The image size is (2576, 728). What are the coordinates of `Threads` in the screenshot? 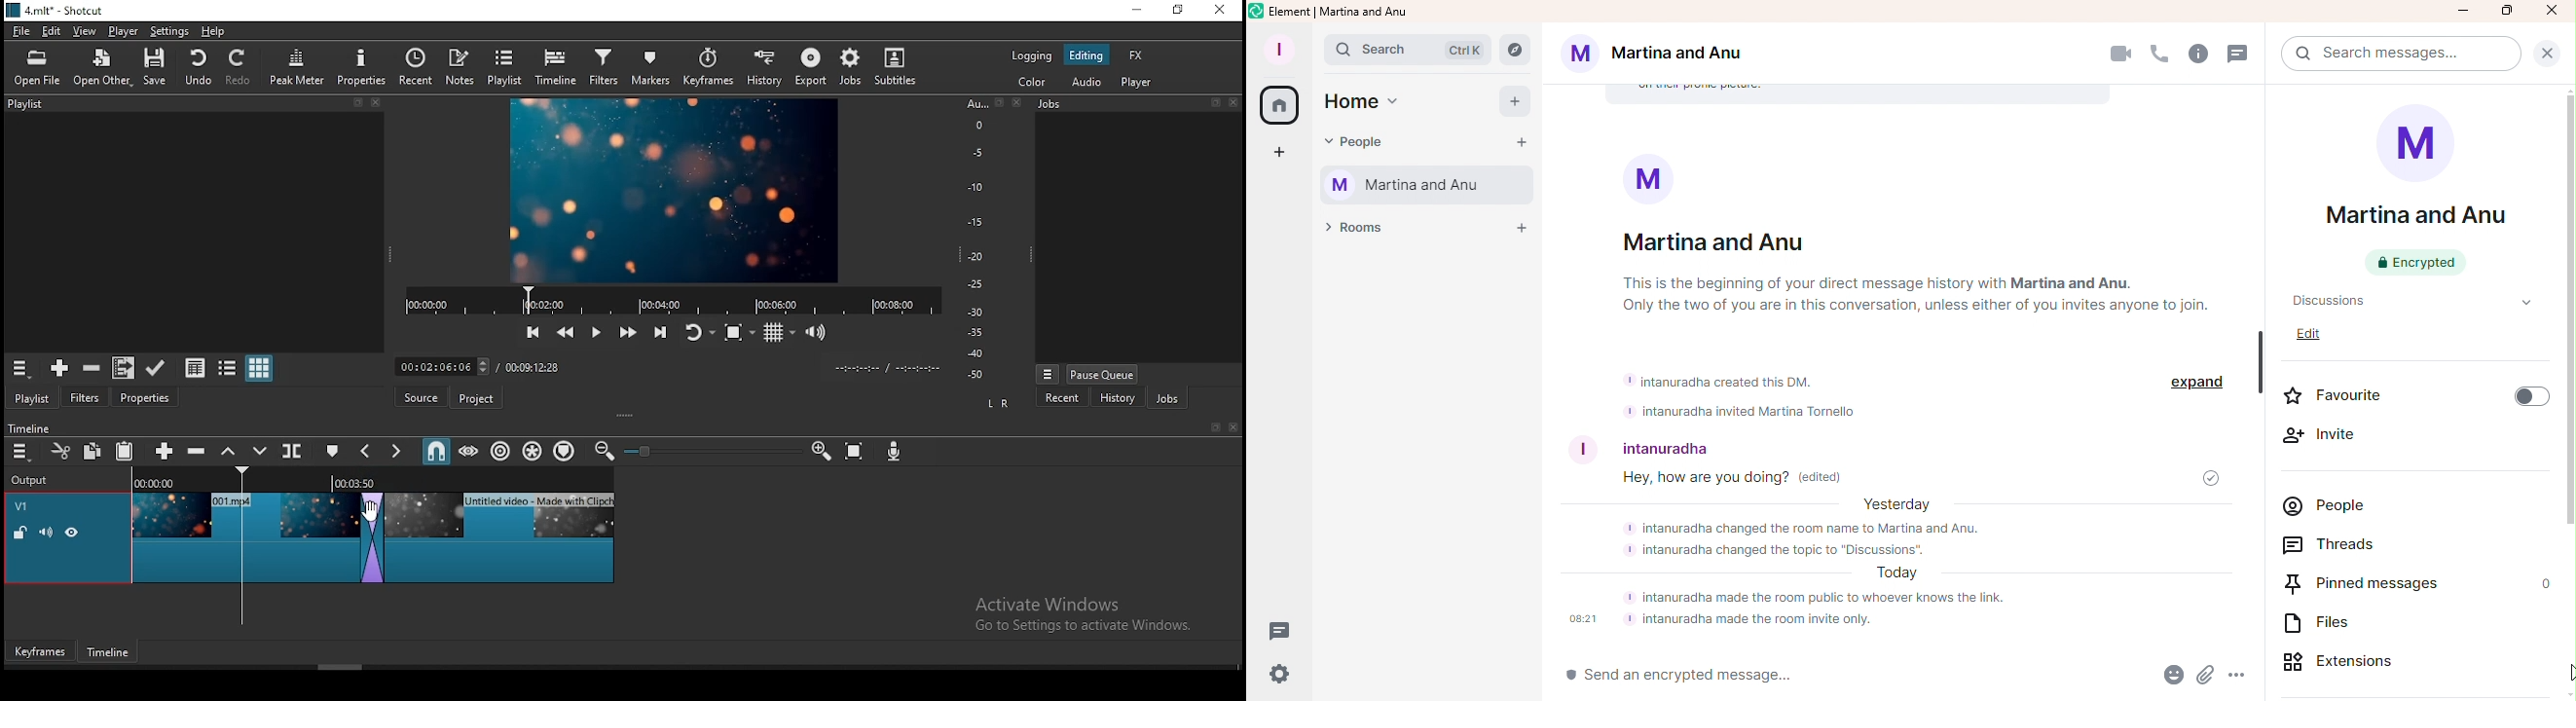 It's located at (1285, 630).